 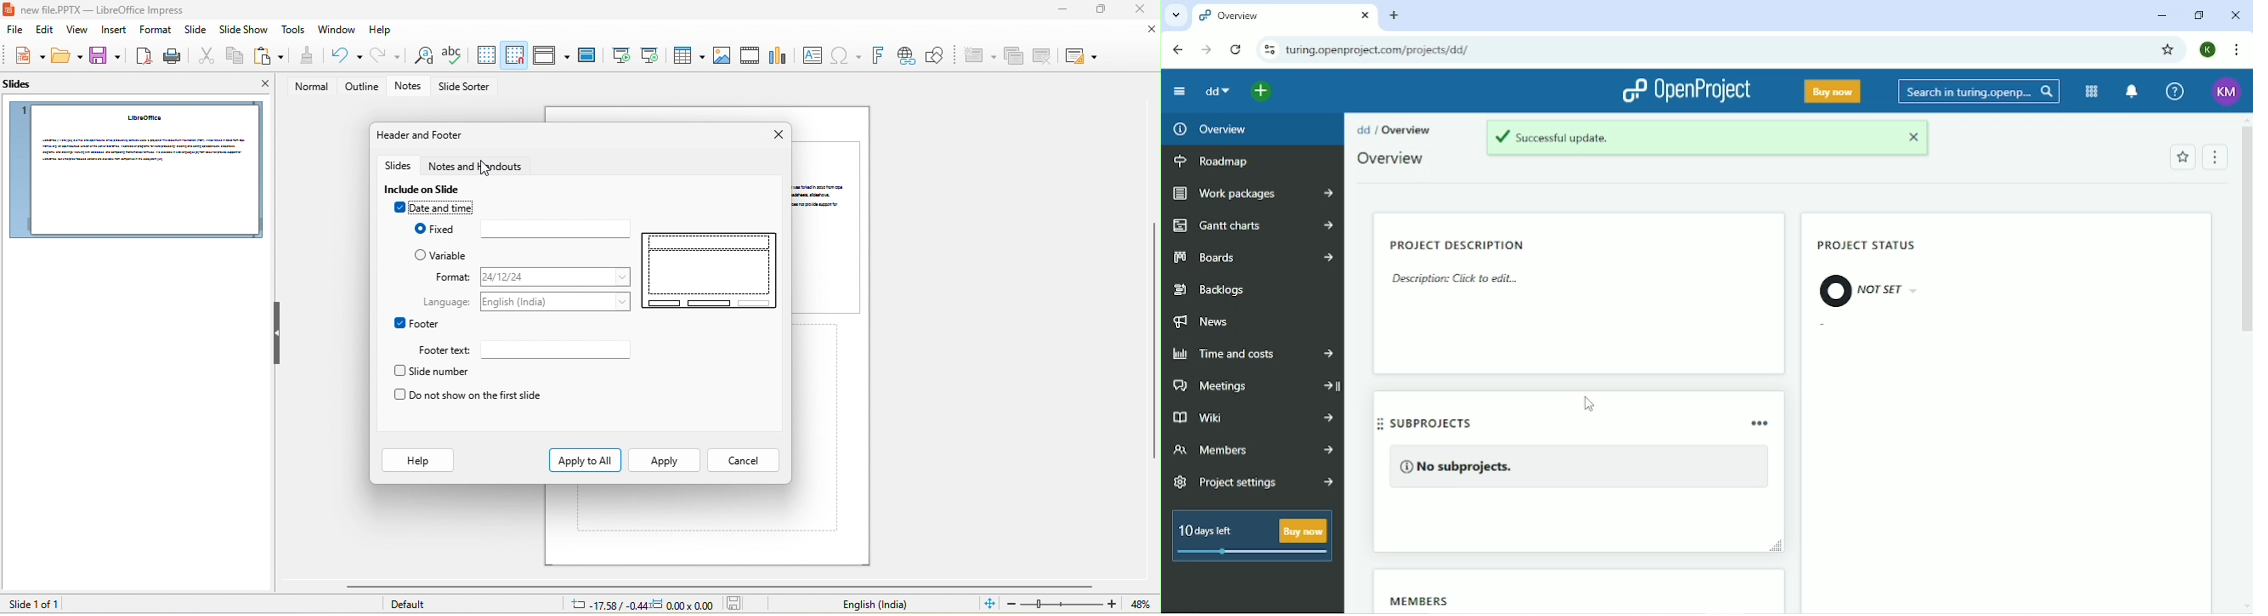 I want to click on View site information, so click(x=1270, y=49).